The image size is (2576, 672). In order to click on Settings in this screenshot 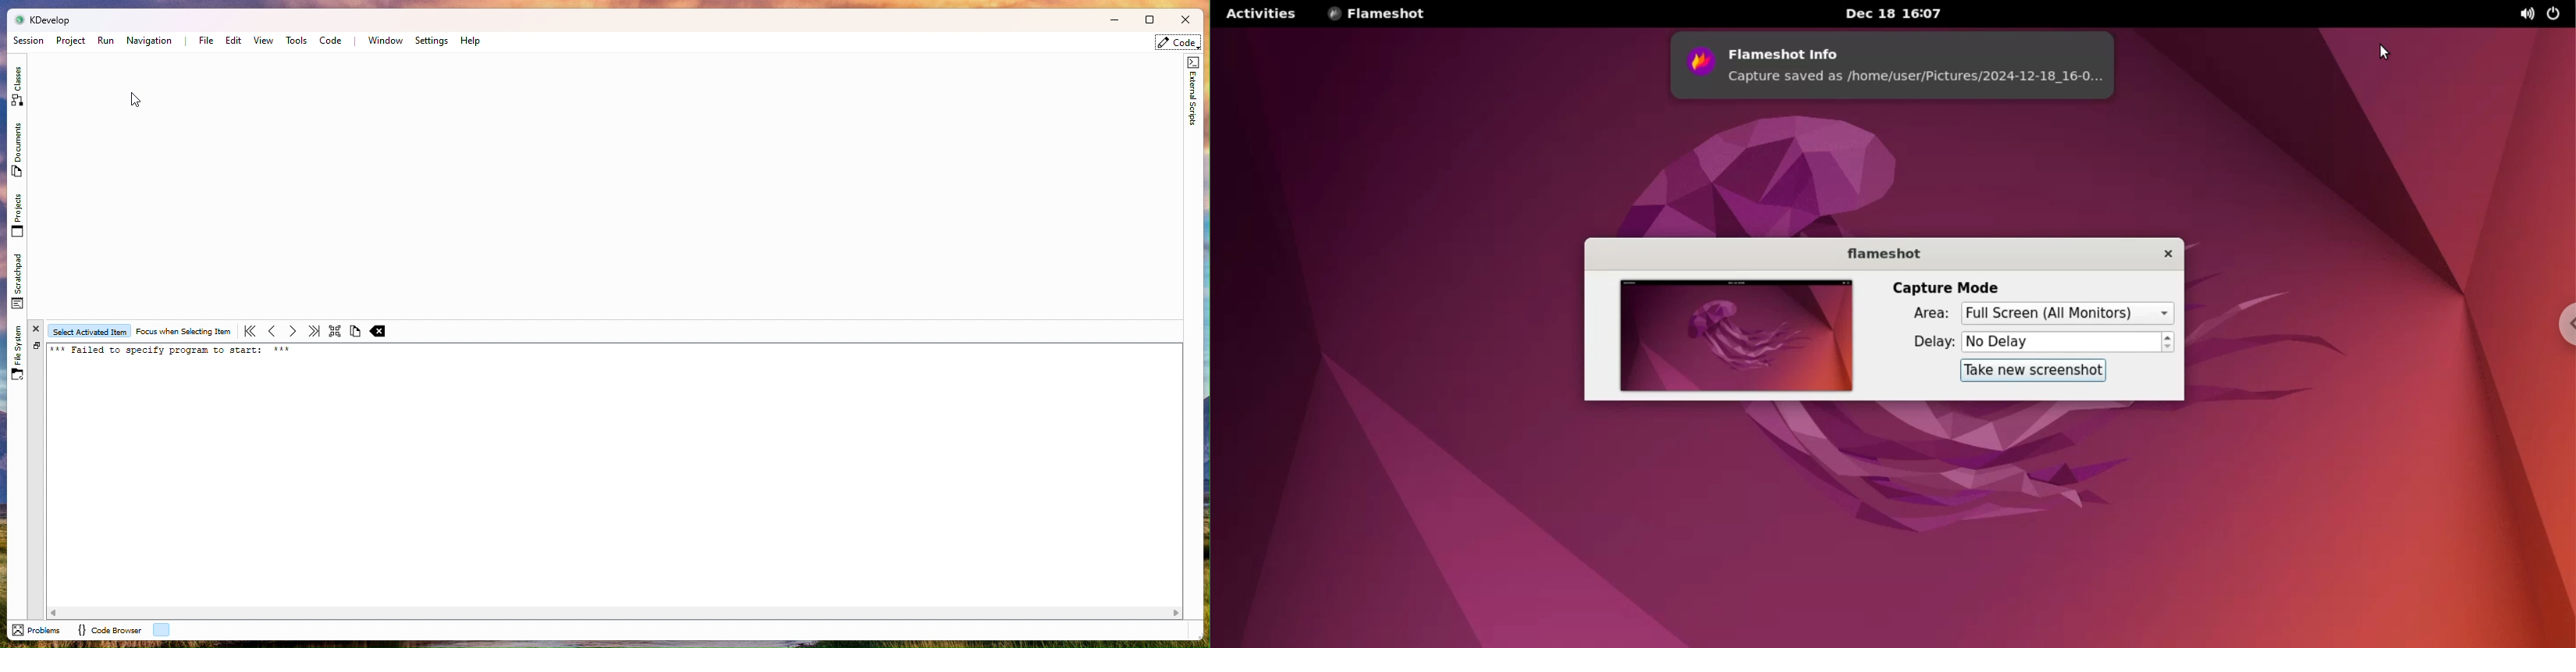, I will do `click(432, 41)`.